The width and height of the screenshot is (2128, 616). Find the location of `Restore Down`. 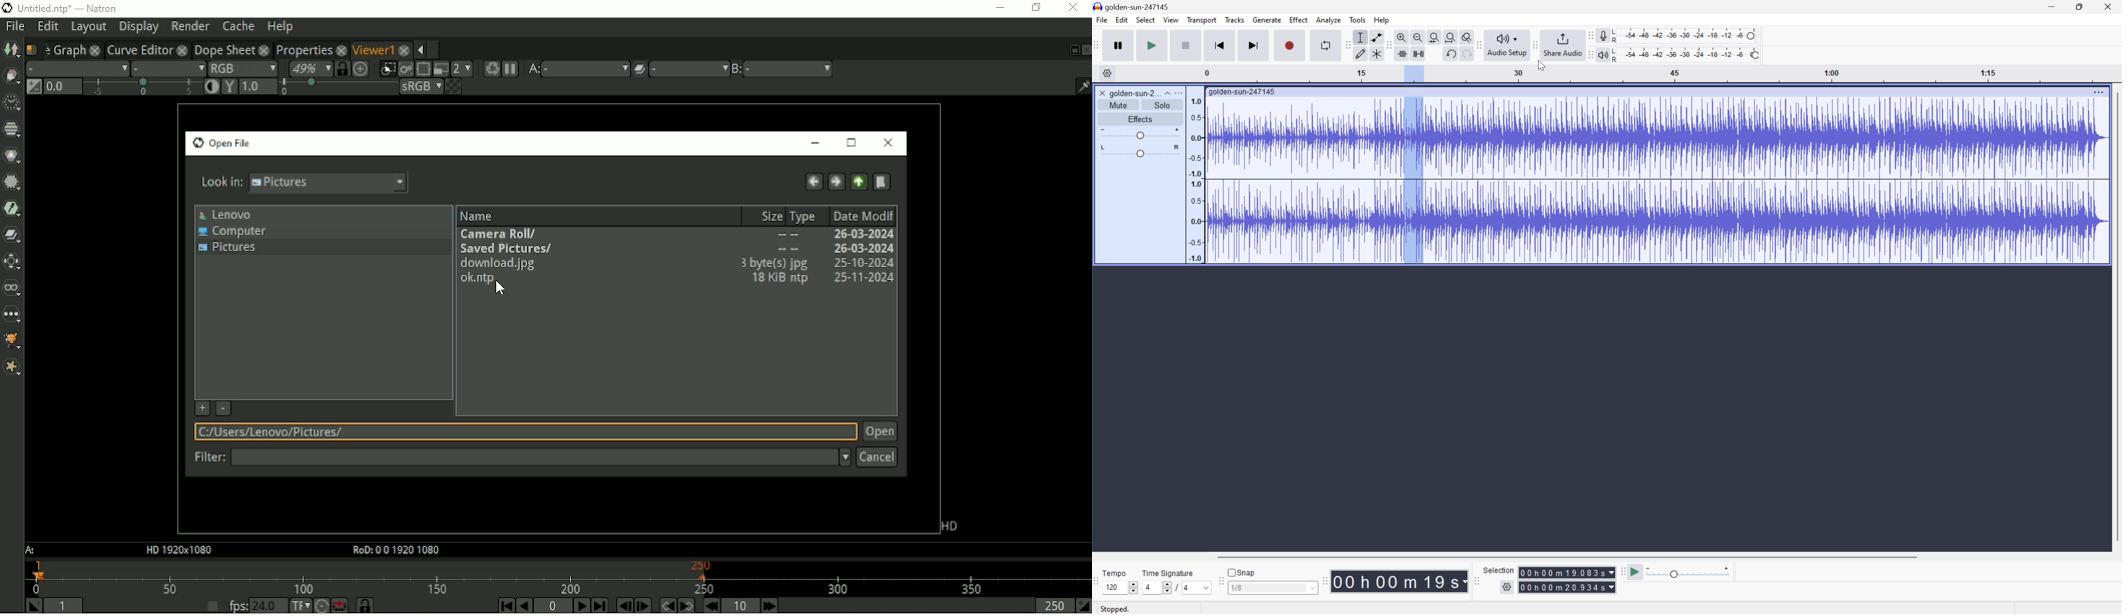

Restore Down is located at coordinates (2077, 6).